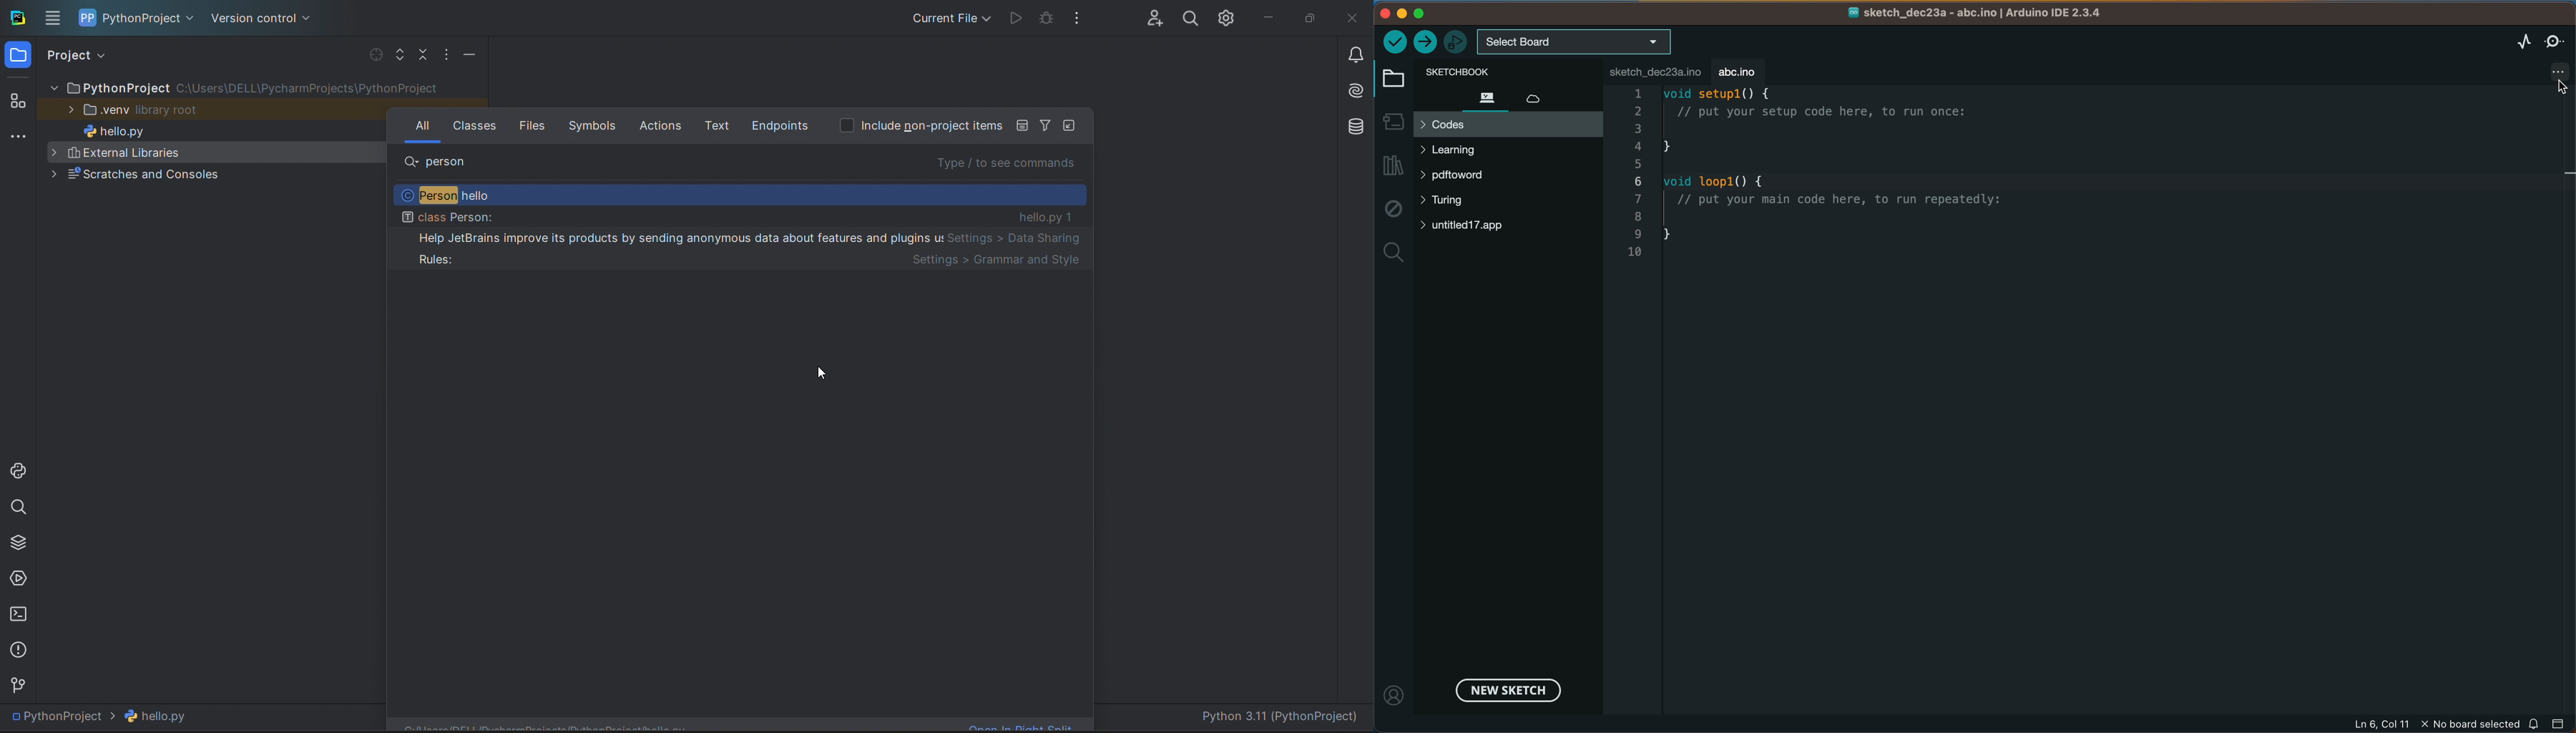 The image size is (2576, 756). I want to click on file tab, so click(1658, 73).